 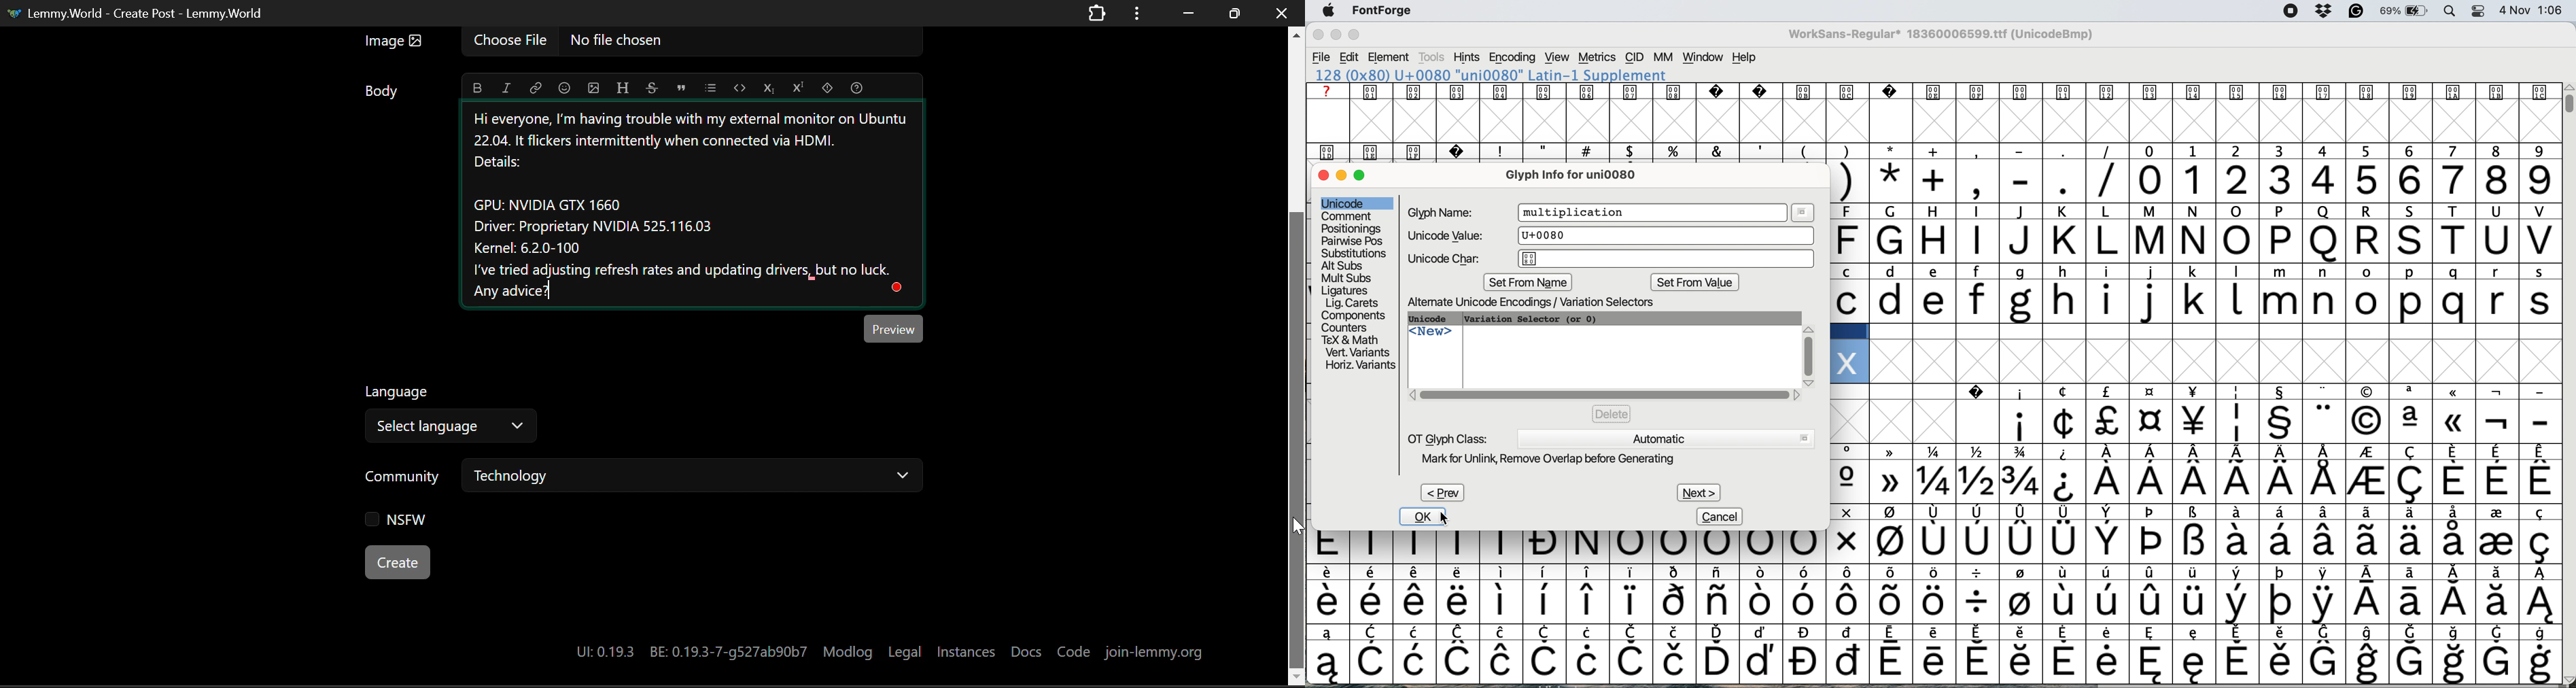 I want to click on close, so click(x=1318, y=36).